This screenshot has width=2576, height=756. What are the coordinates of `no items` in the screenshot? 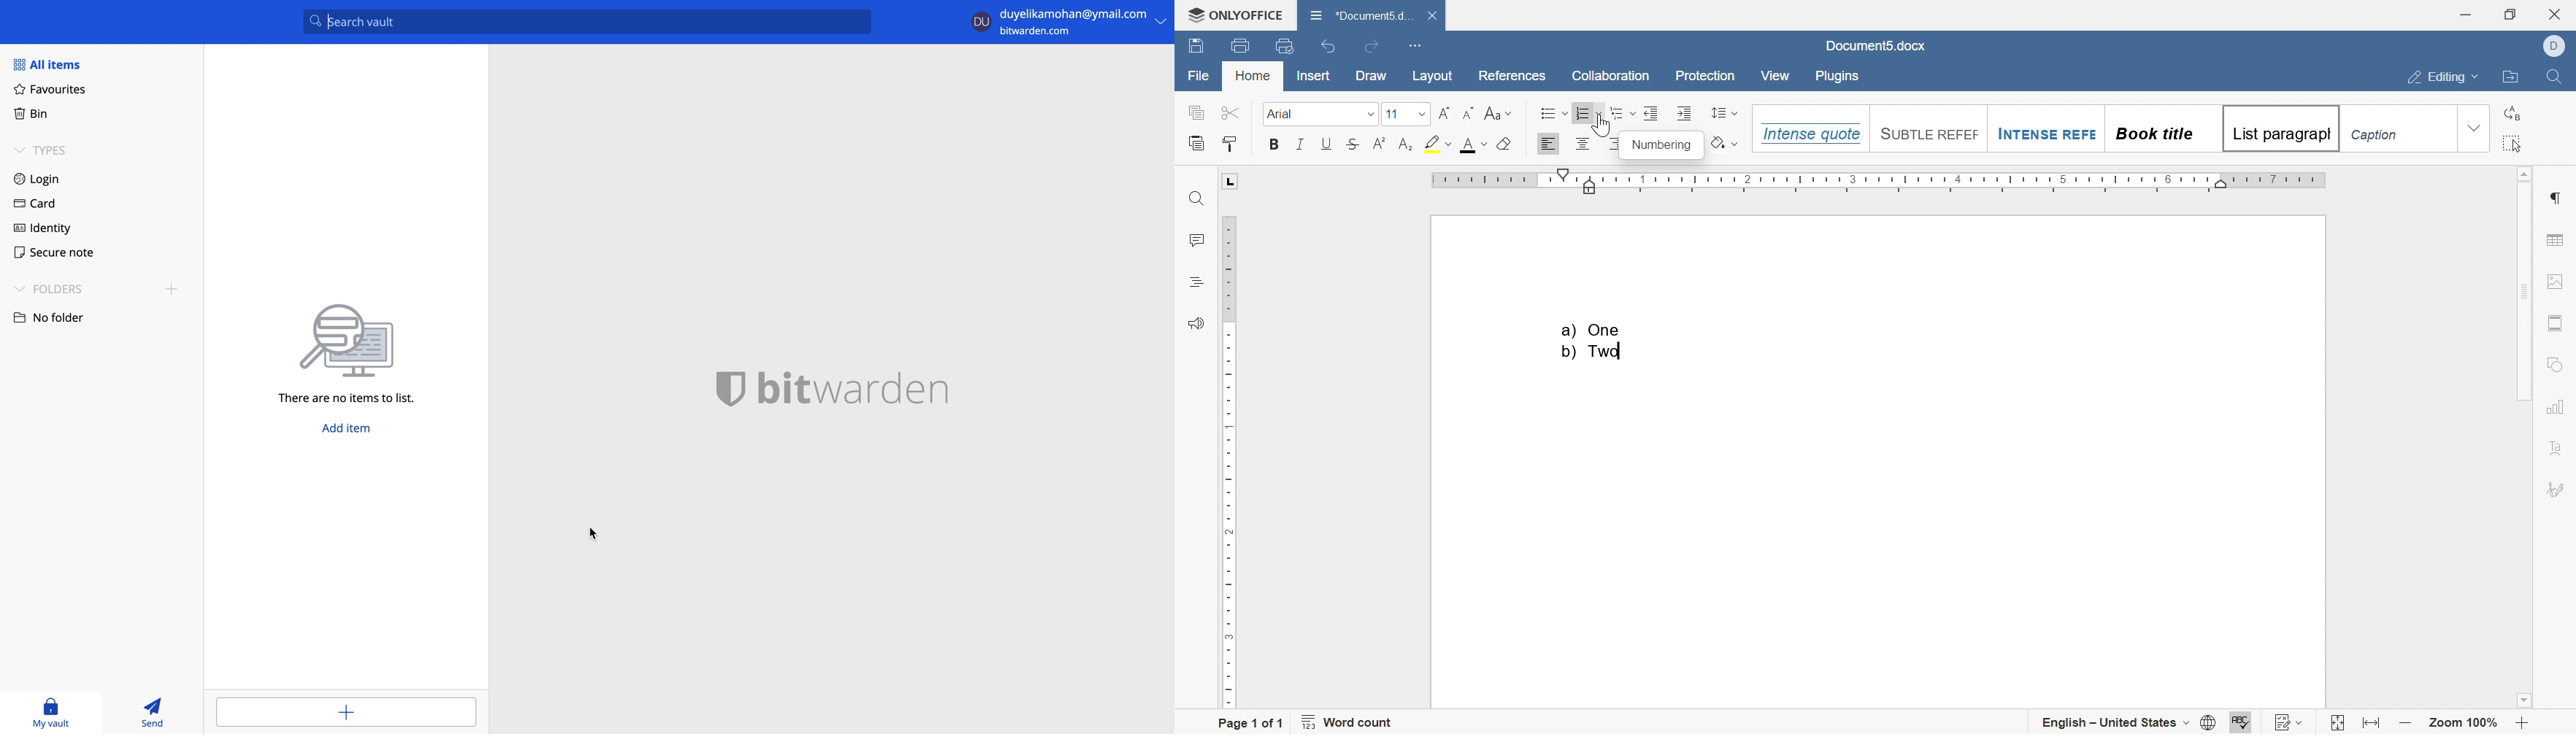 It's located at (349, 354).